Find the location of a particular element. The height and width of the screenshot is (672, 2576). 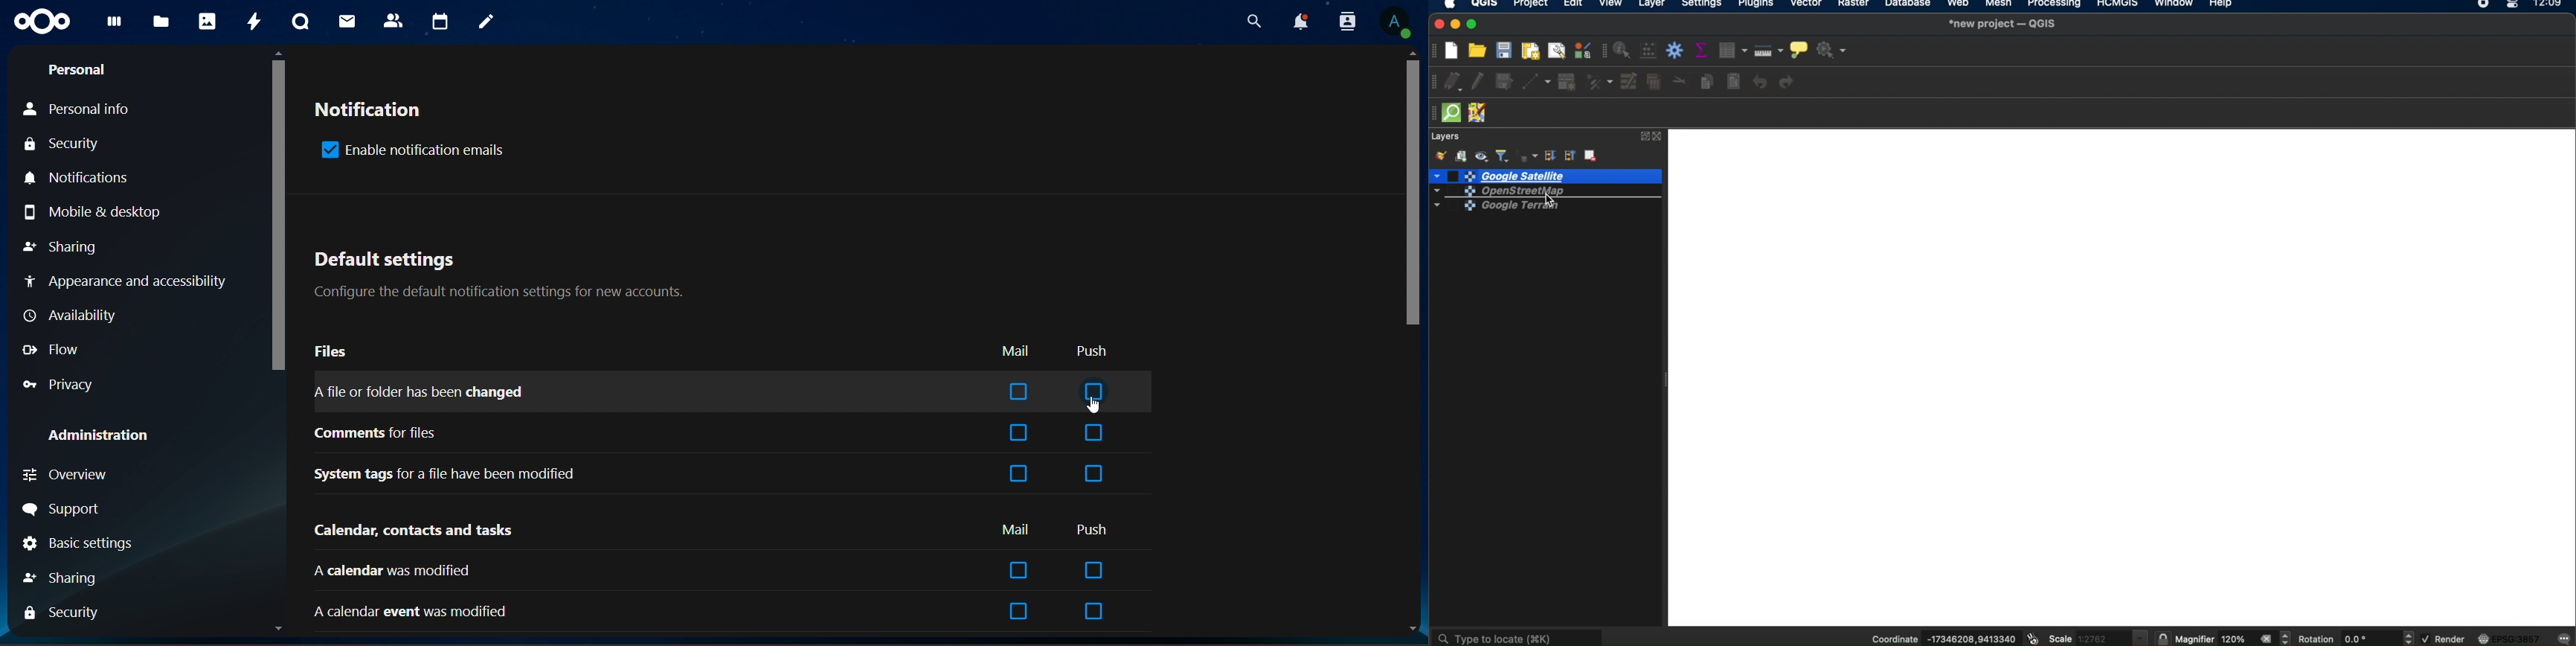

box is located at coordinates (1018, 434).